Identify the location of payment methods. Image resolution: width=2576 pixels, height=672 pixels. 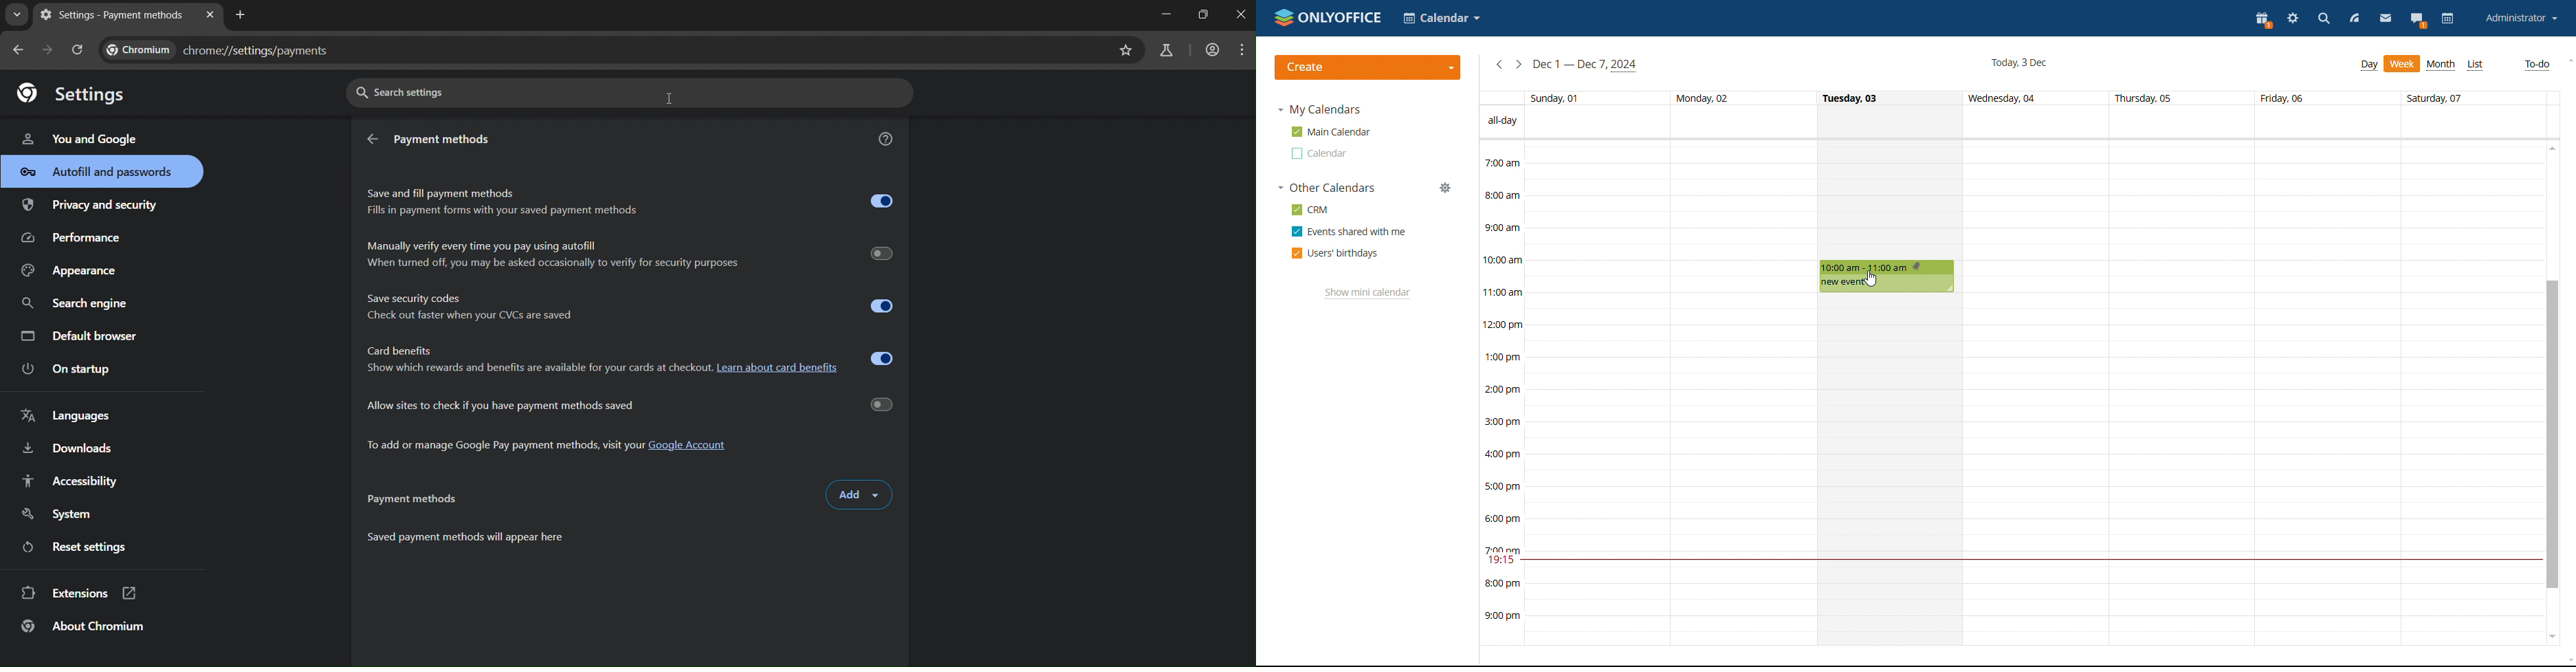
(445, 140).